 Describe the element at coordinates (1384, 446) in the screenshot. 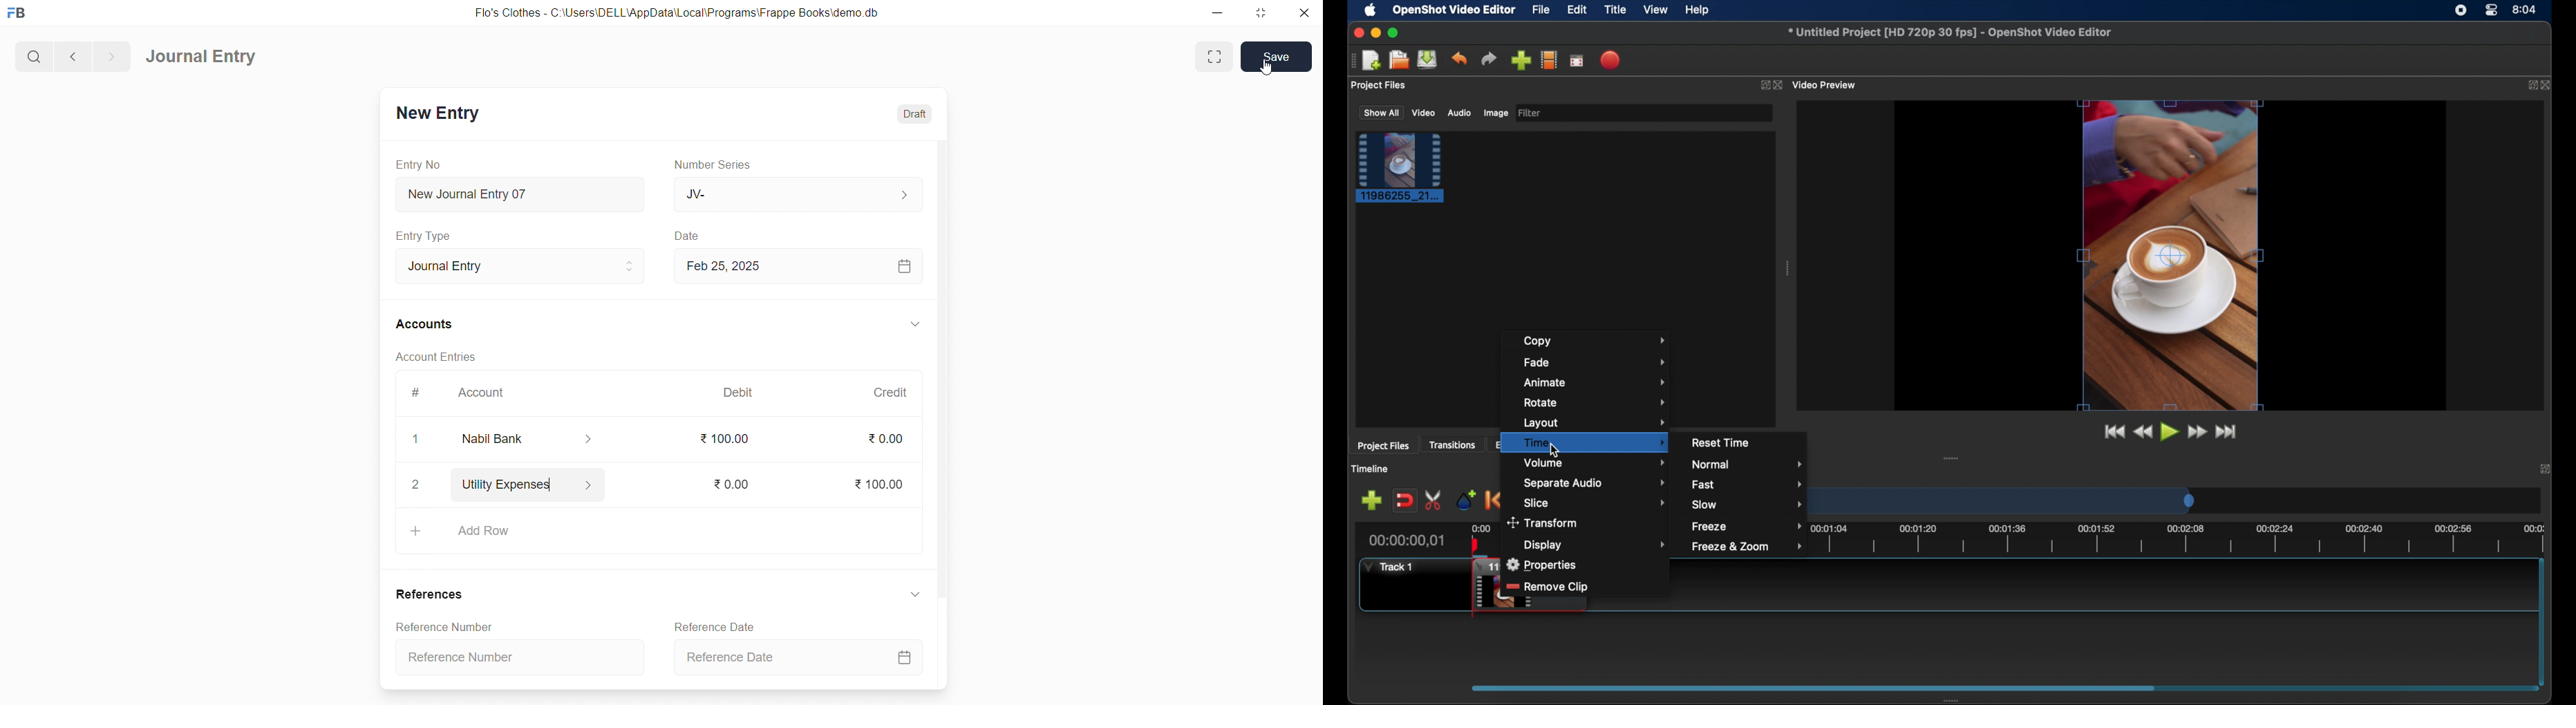

I see `project files` at that location.